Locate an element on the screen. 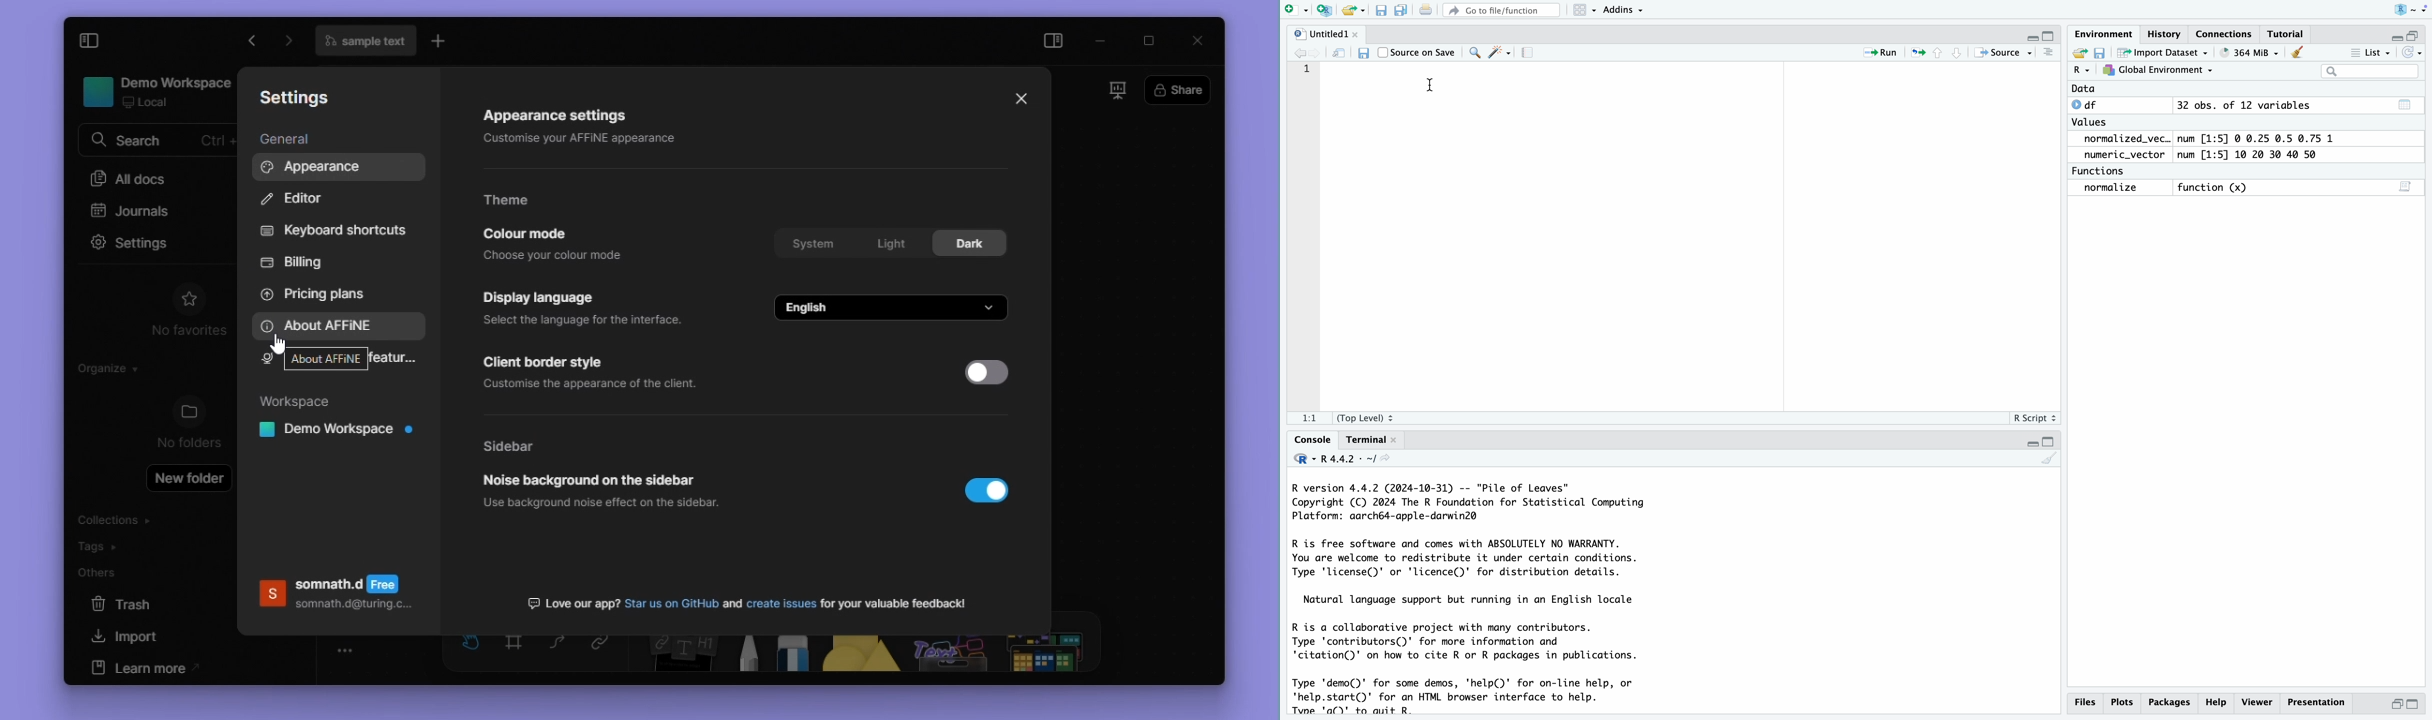 This screenshot has width=2436, height=728. Terminal is located at coordinates (1368, 439).